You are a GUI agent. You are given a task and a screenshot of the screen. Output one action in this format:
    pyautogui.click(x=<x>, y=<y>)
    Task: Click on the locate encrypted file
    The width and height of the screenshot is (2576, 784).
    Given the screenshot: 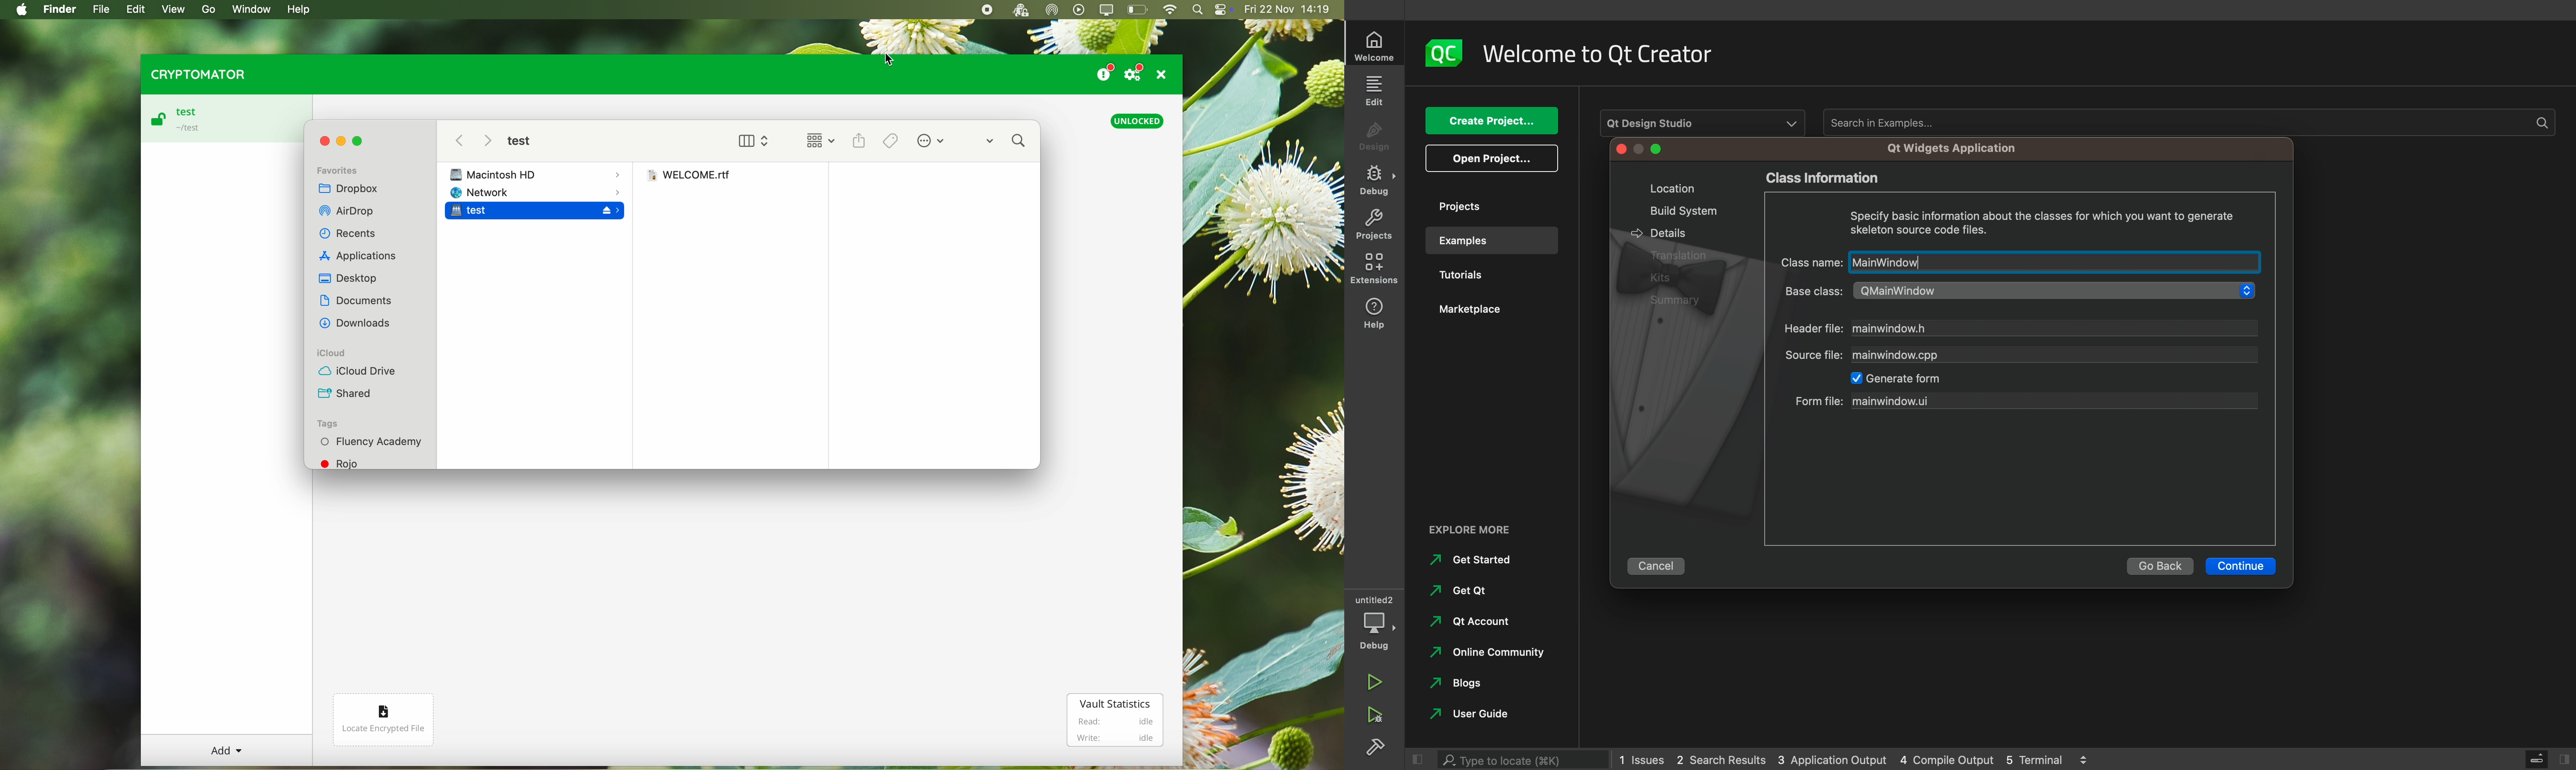 What is the action you would take?
    pyautogui.click(x=385, y=720)
    